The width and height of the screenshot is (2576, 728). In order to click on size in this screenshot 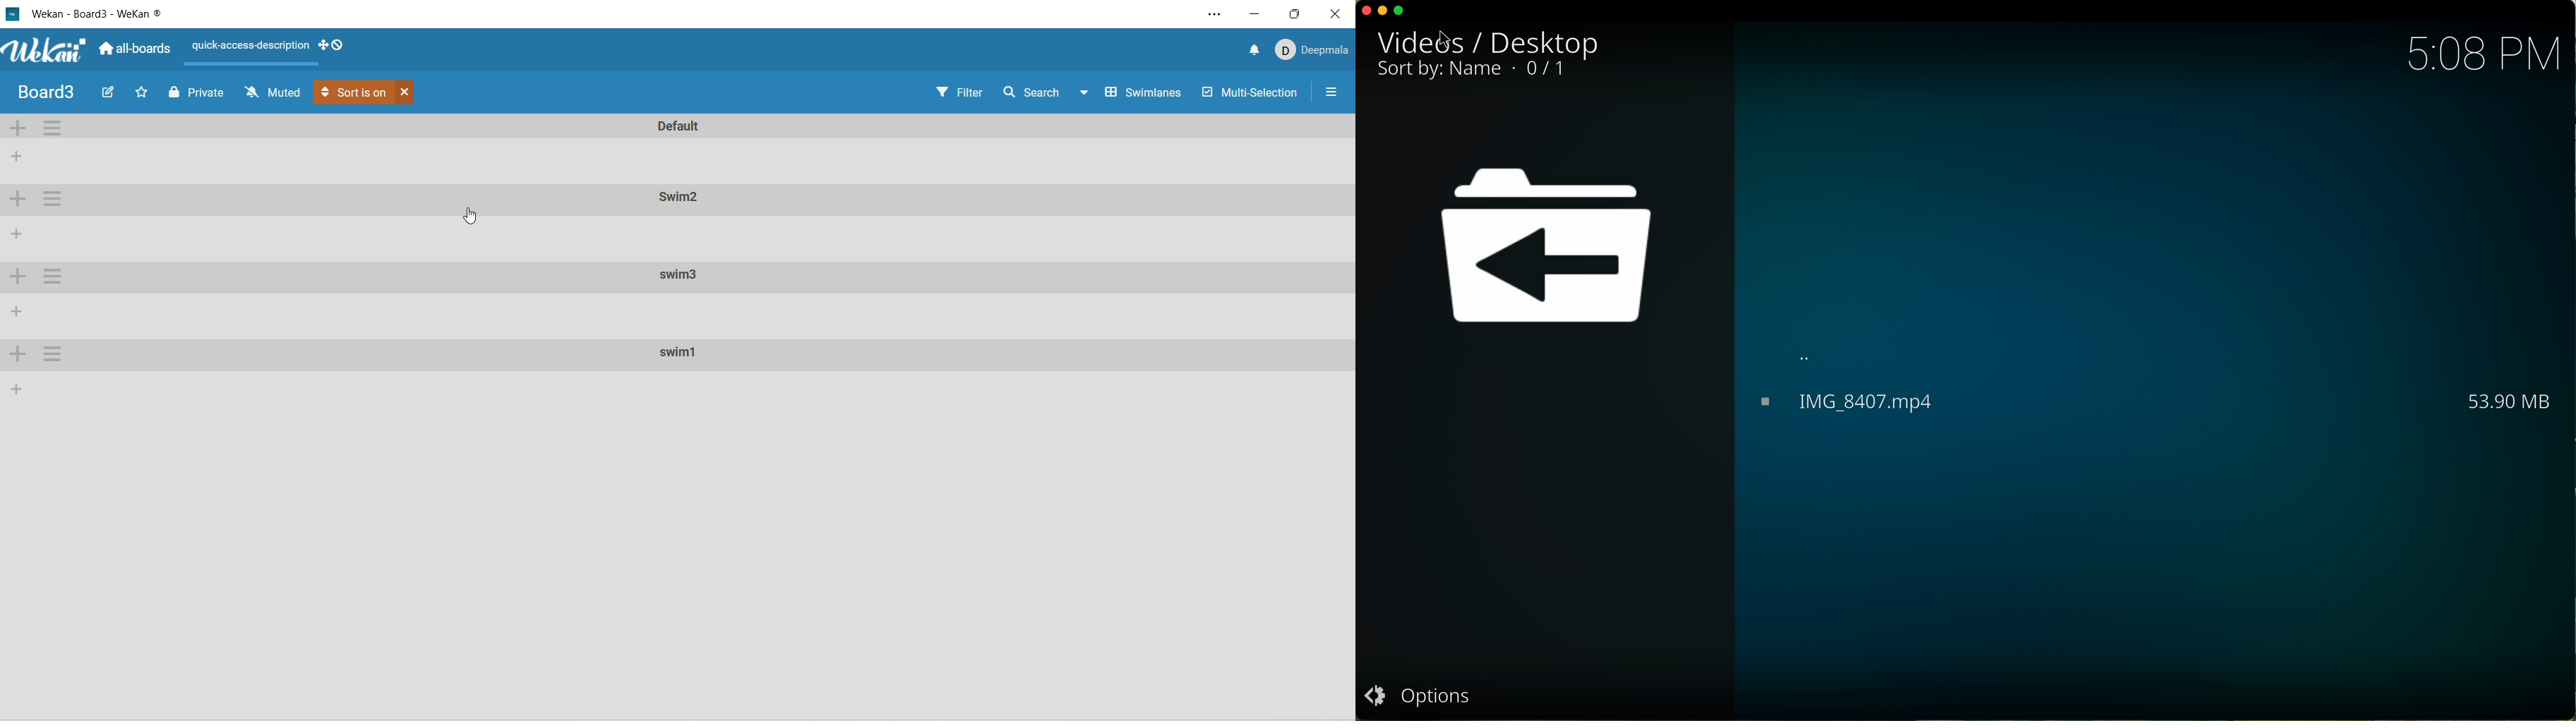, I will do `click(2487, 399)`.